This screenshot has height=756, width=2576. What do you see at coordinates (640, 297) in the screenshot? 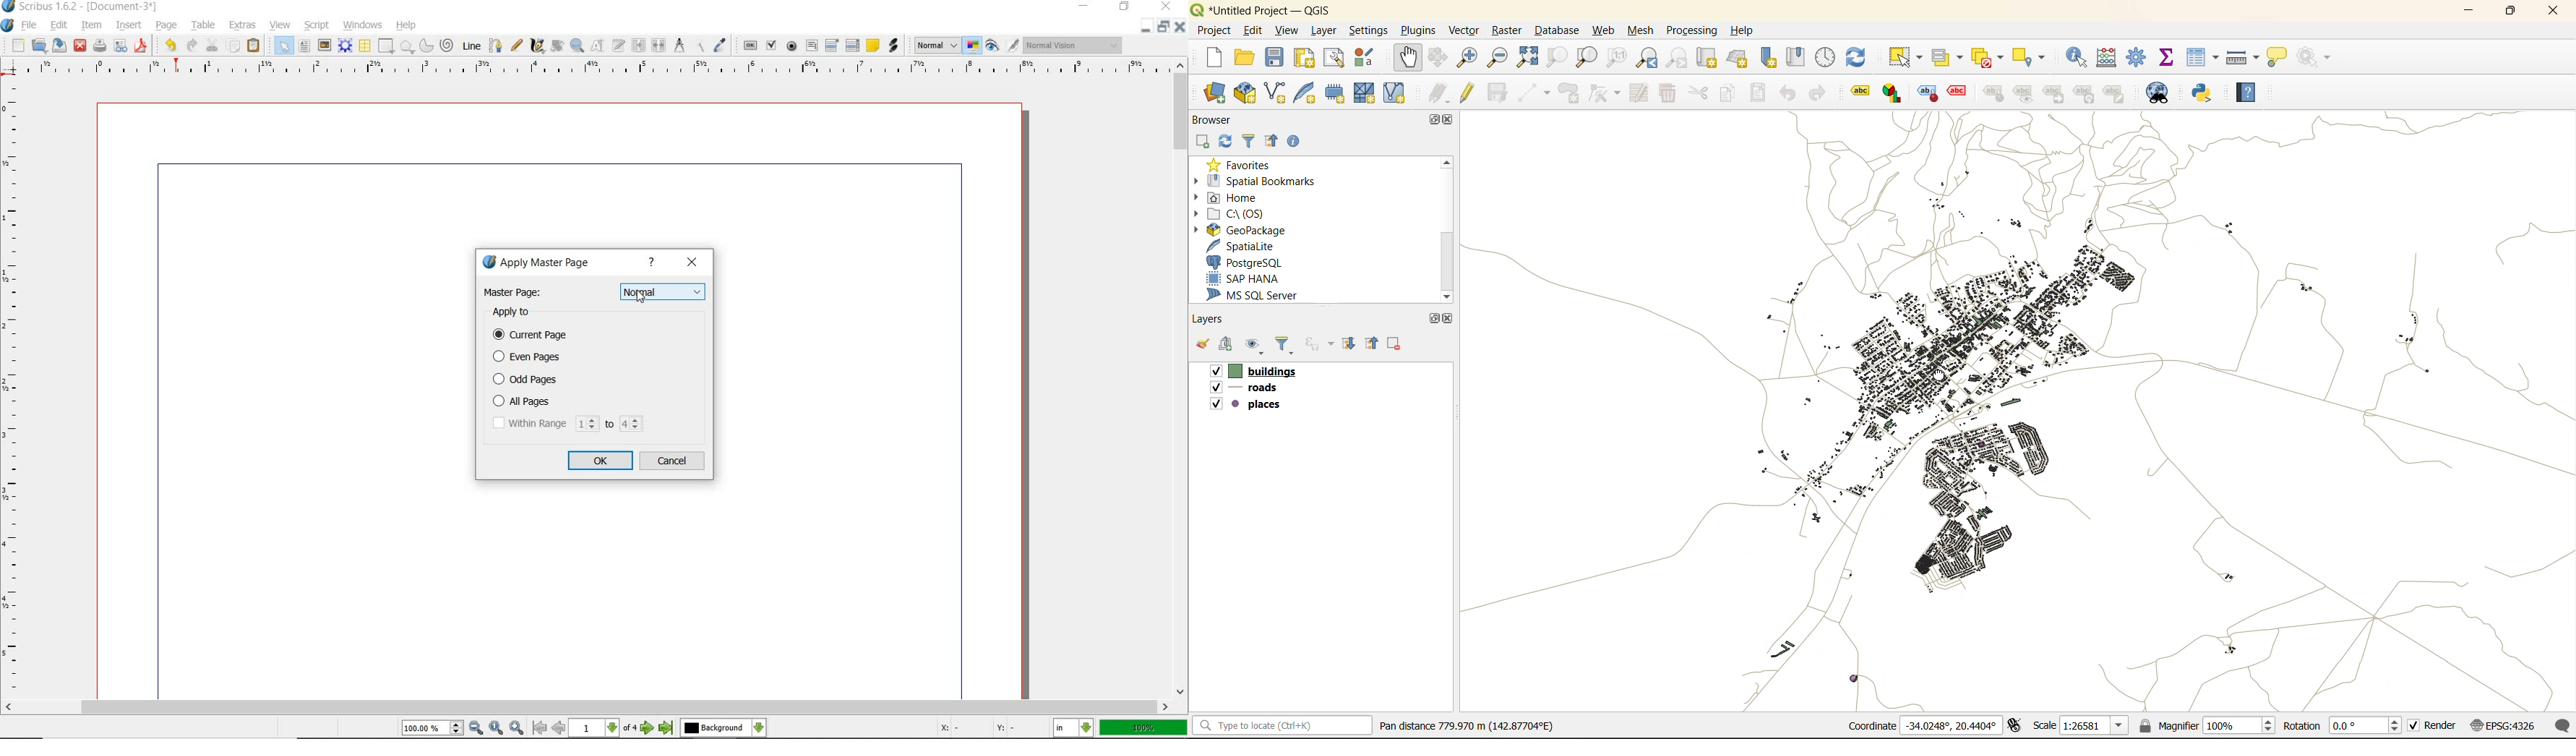
I see `Cursor ` at bounding box center [640, 297].